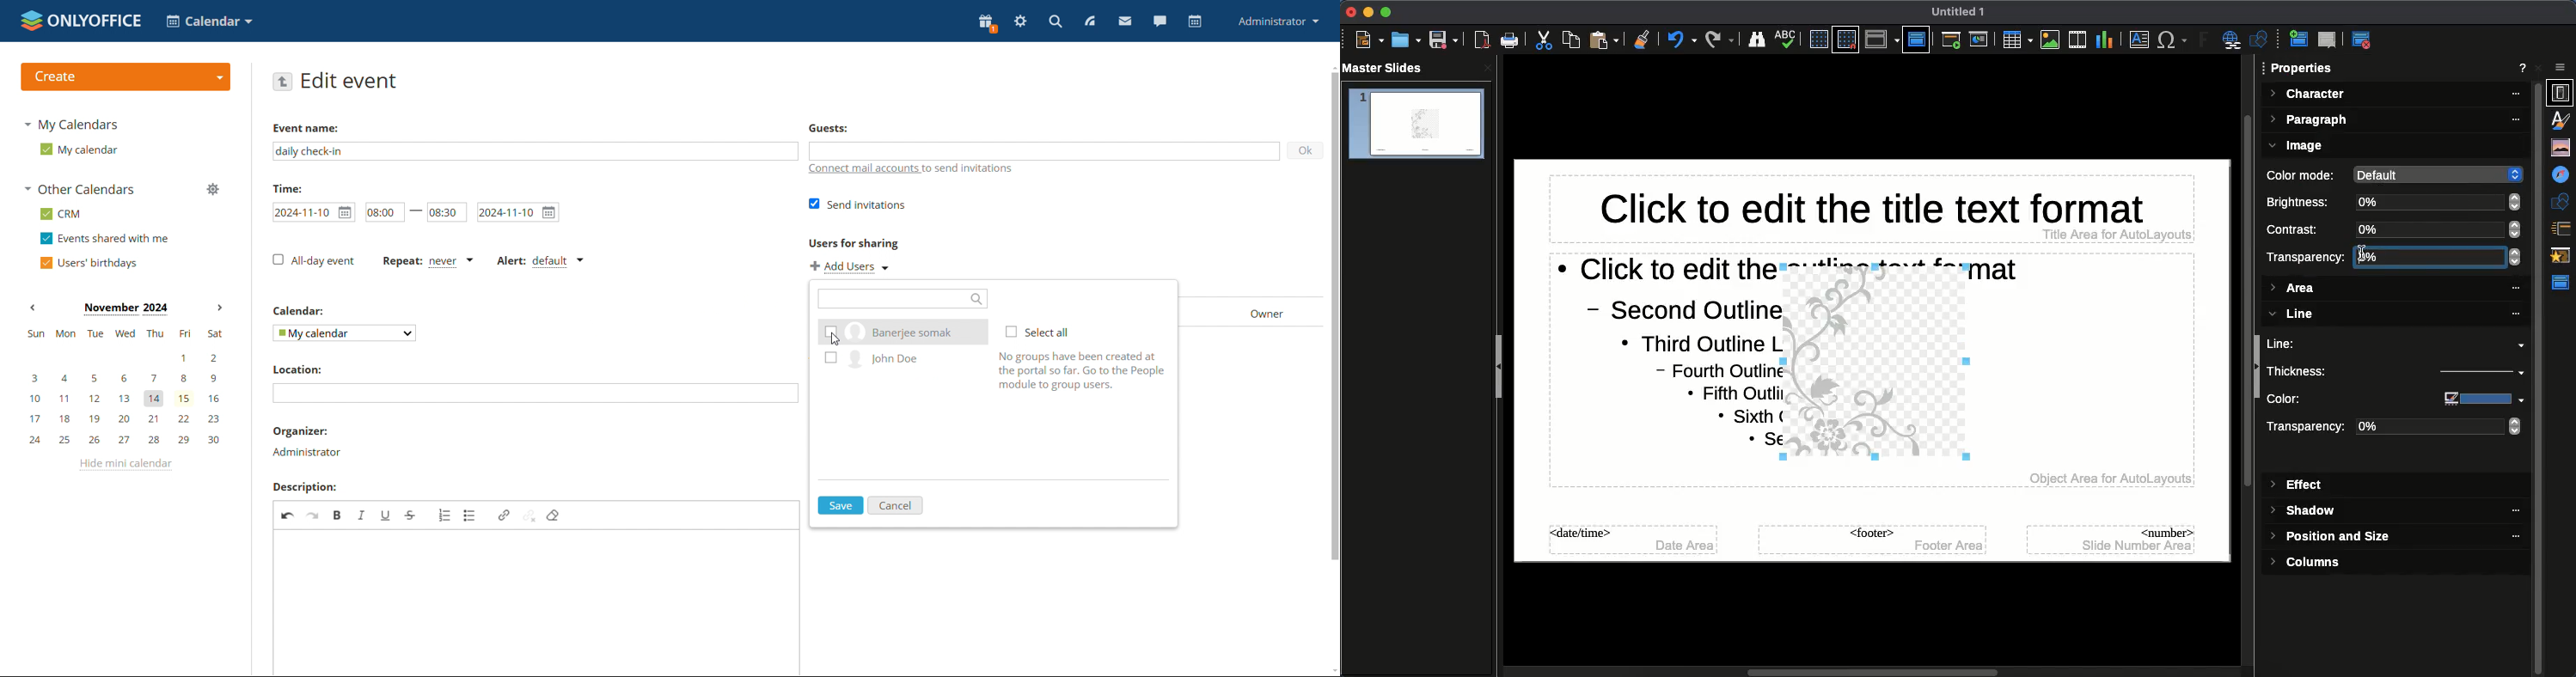 This screenshot has width=2576, height=700. I want to click on start time, so click(381, 212).